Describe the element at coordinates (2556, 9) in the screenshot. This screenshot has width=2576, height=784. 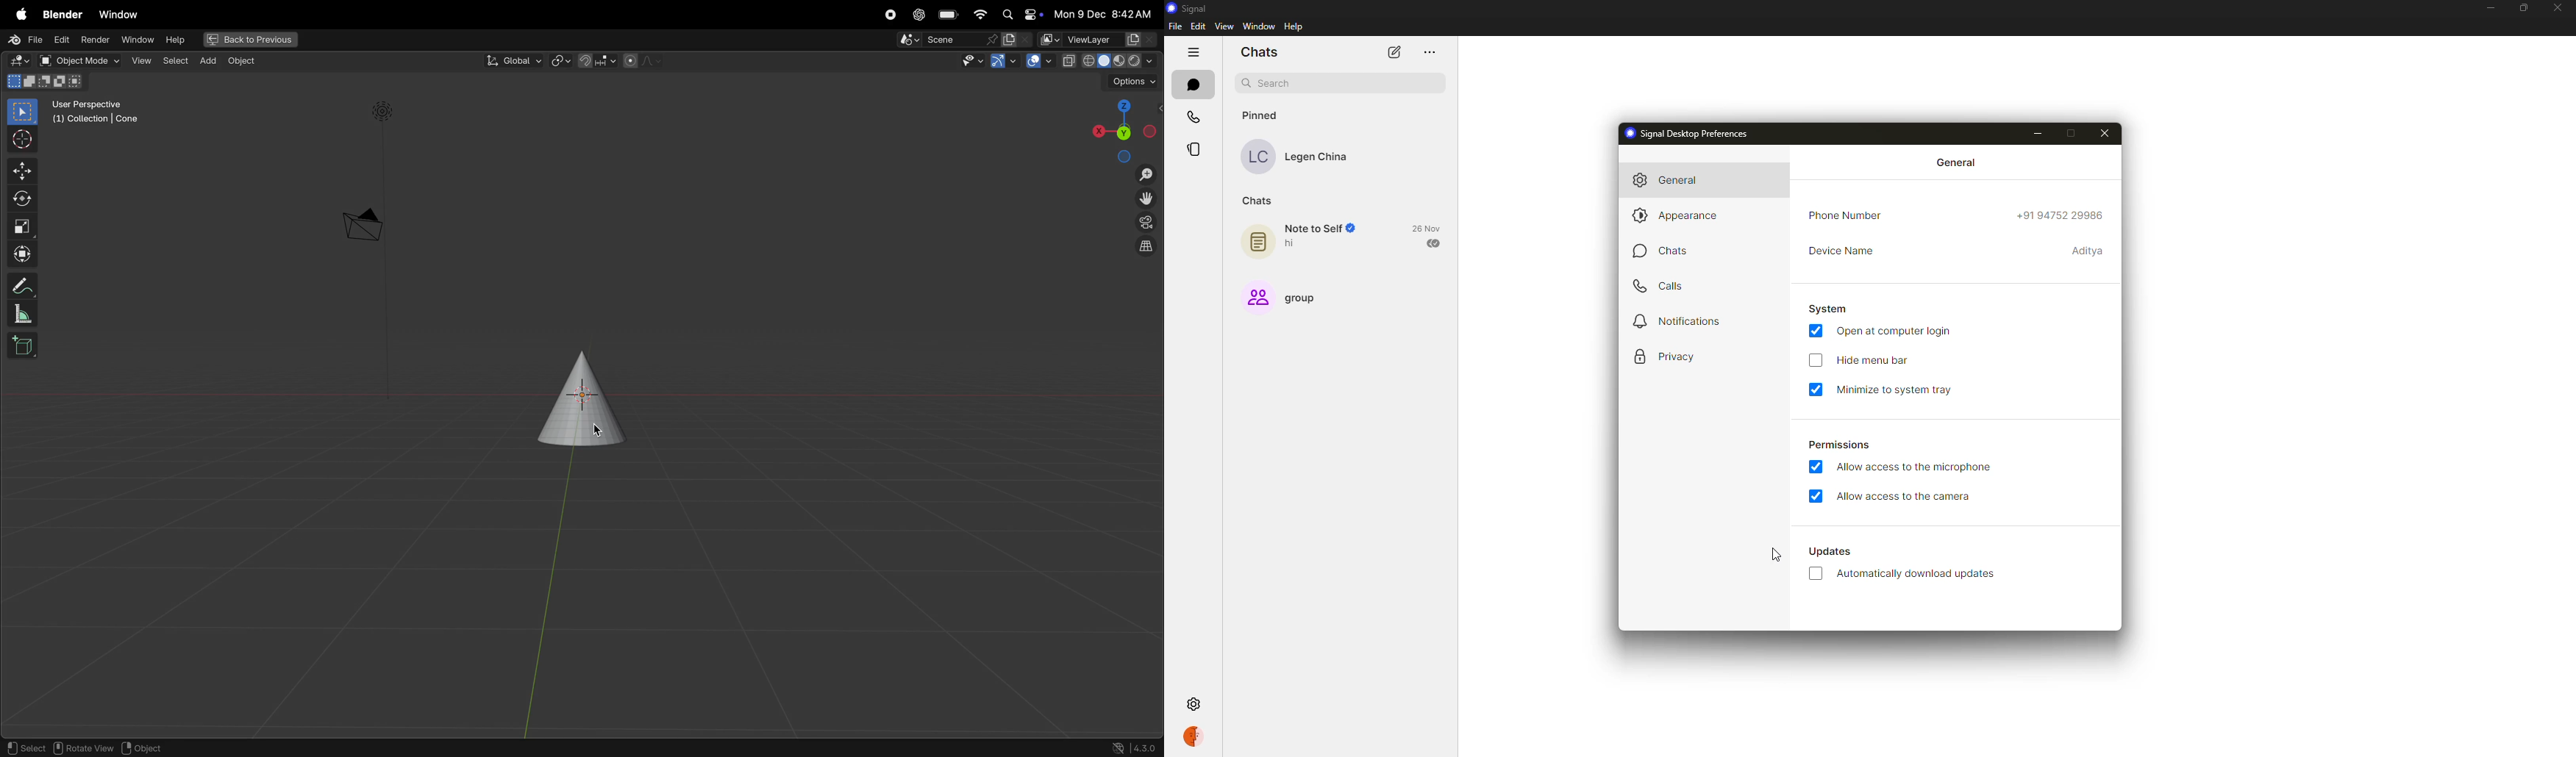
I see `close` at that location.